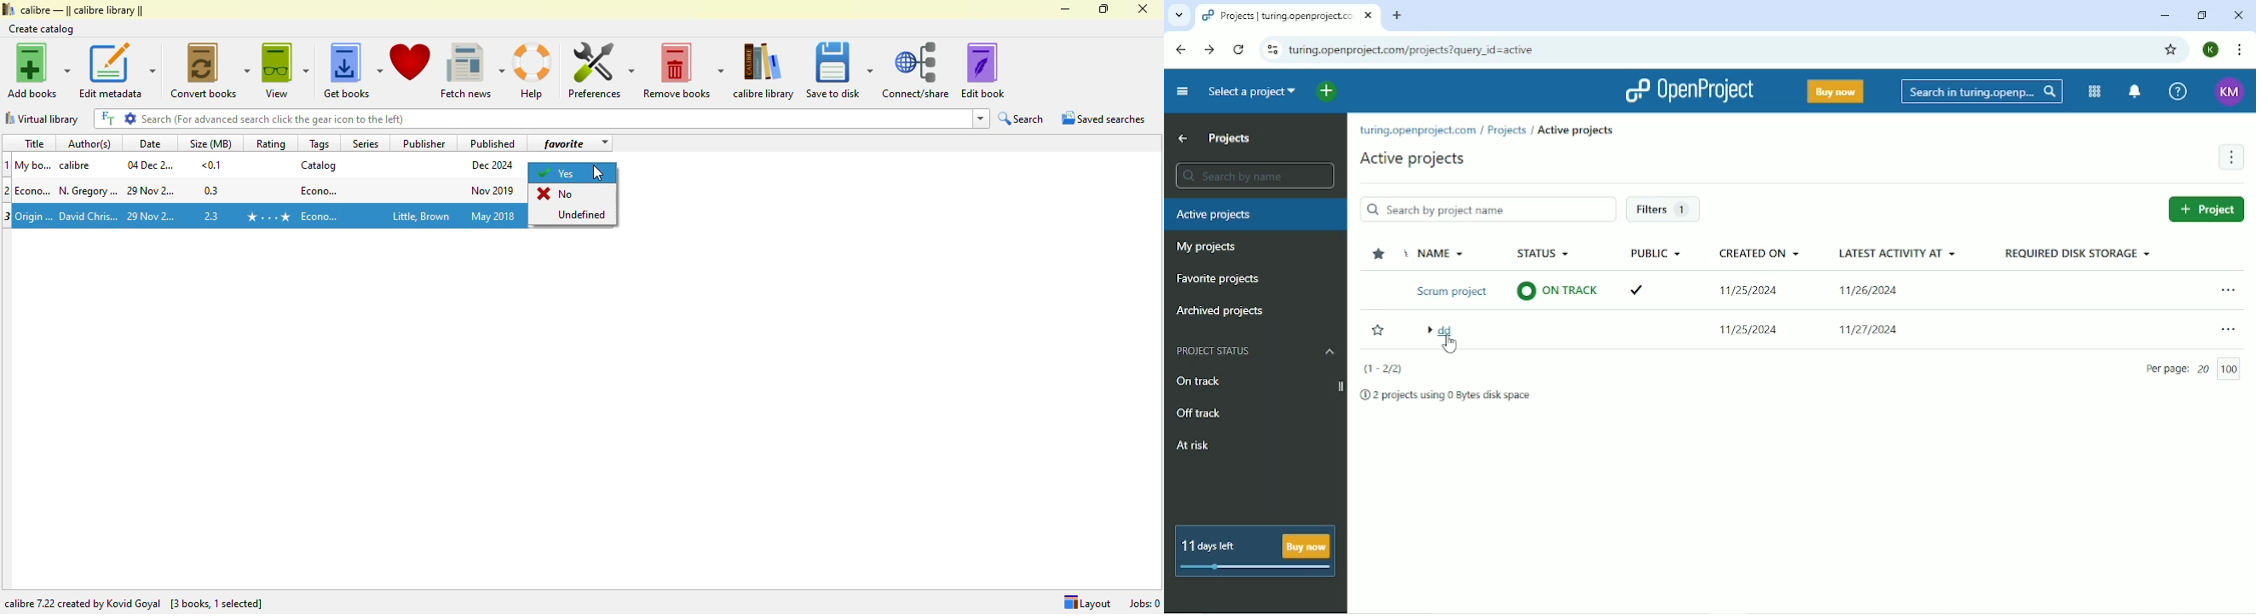  What do you see at coordinates (1639, 289) in the screenshot?
I see `tick` at bounding box center [1639, 289].